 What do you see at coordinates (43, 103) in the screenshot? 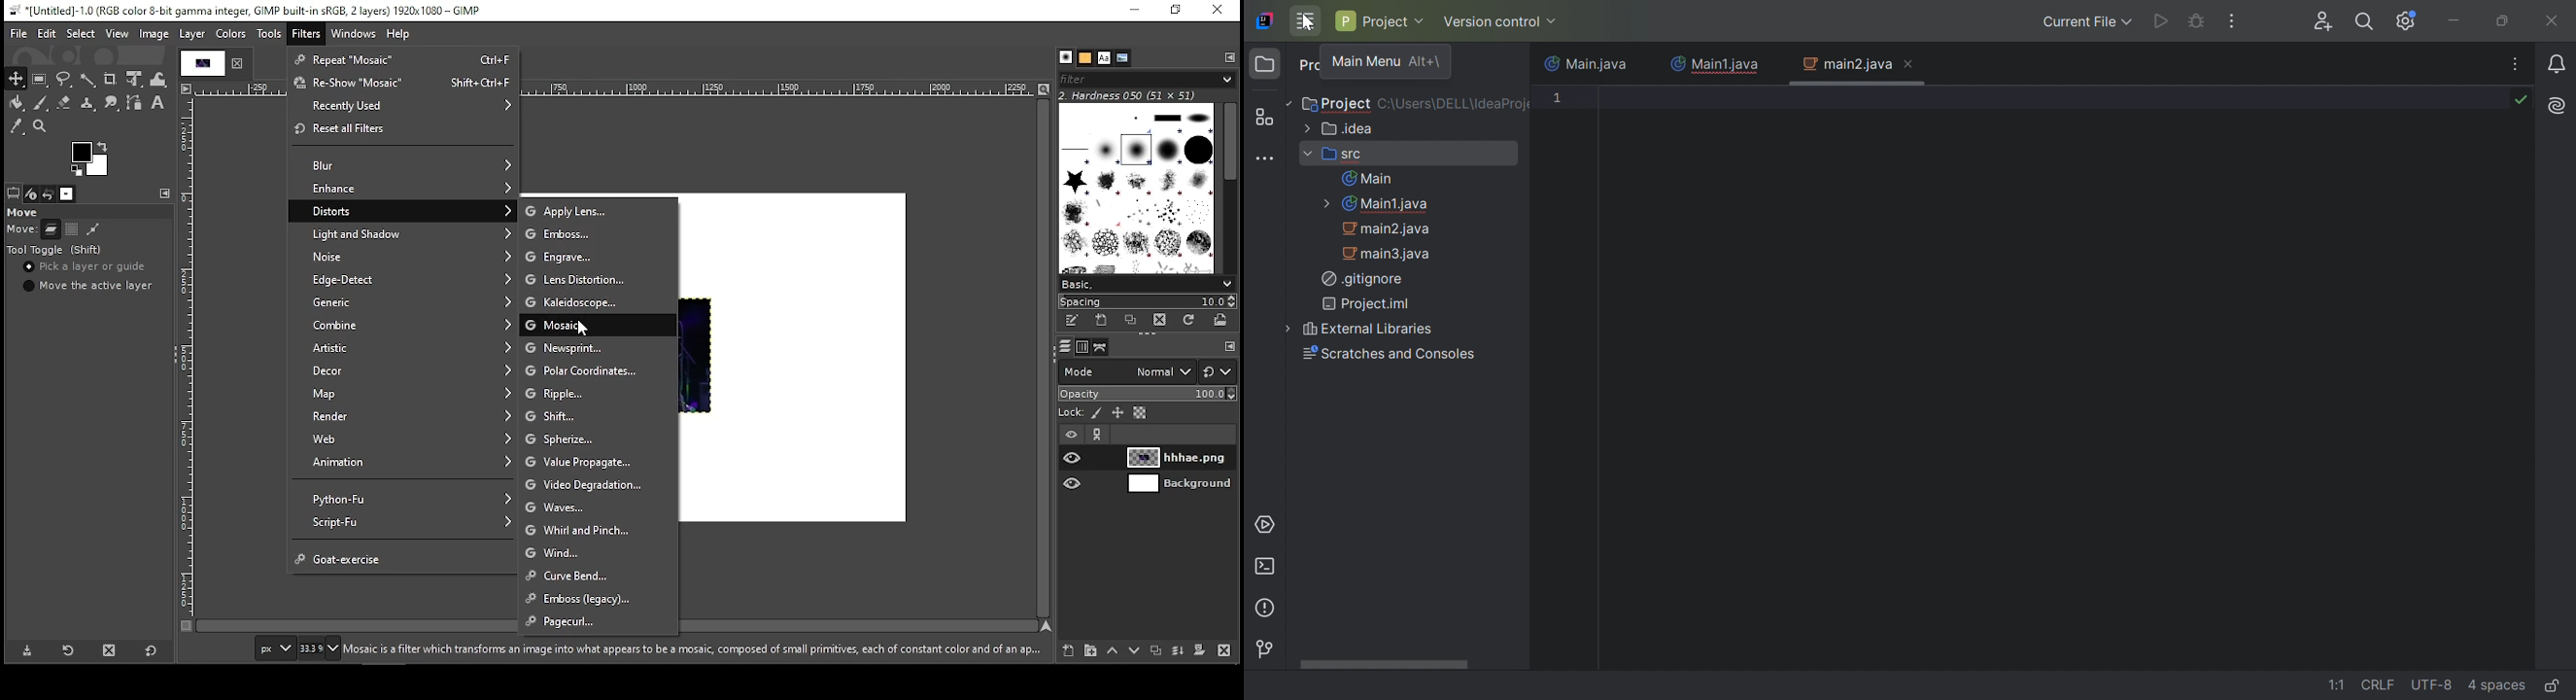
I see `paint brush tool` at bounding box center [43, 103].